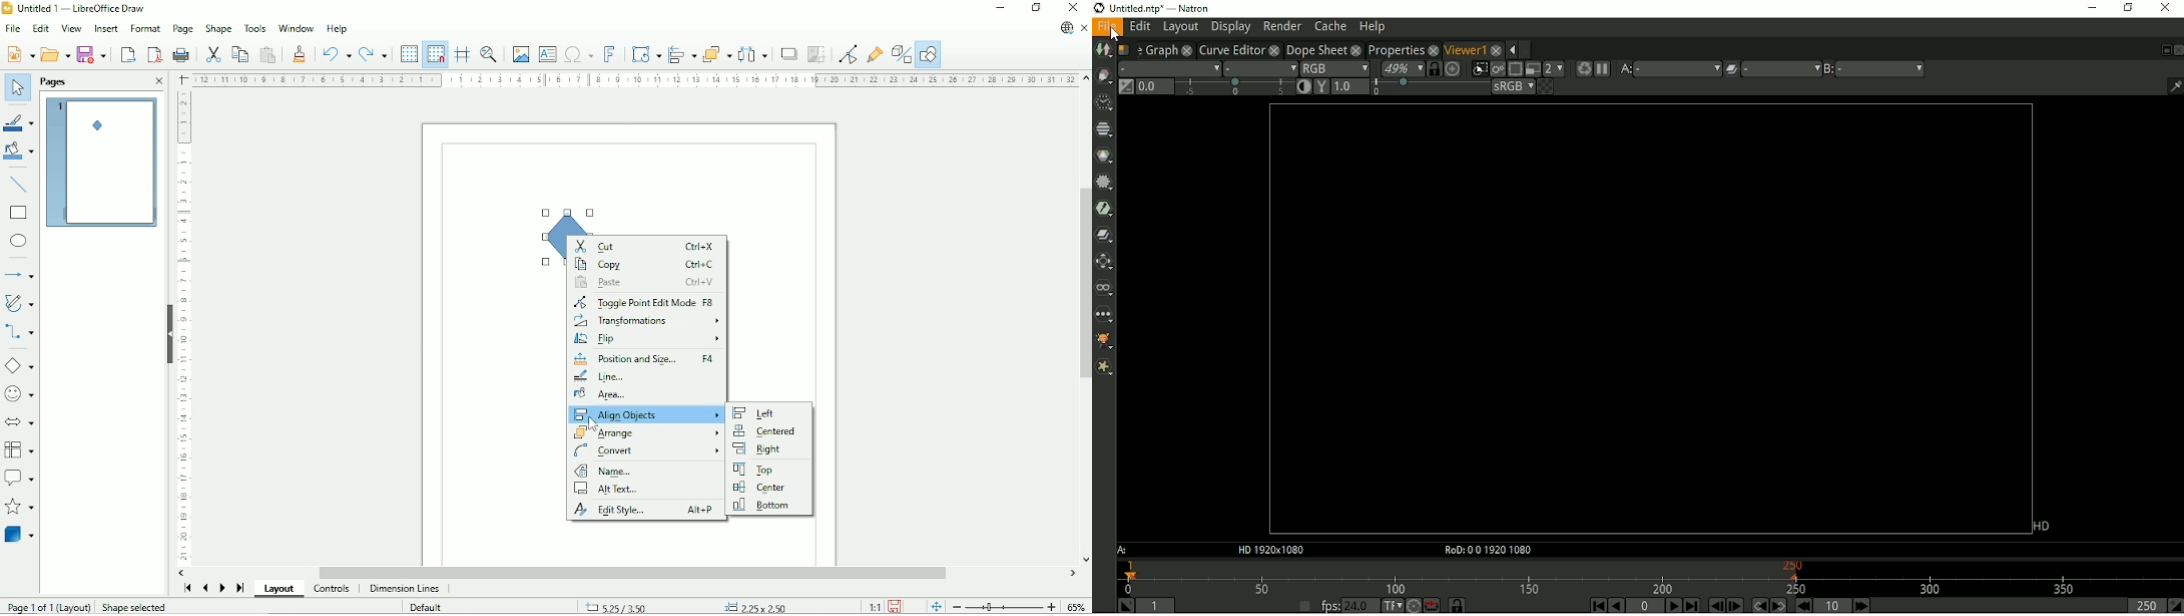 The height and width of the screenshot is (616, 2184). What do you see at coordinates (241, 587) in the screenshot?
I see `Scroll to last page` at bounding box center [241, 587].